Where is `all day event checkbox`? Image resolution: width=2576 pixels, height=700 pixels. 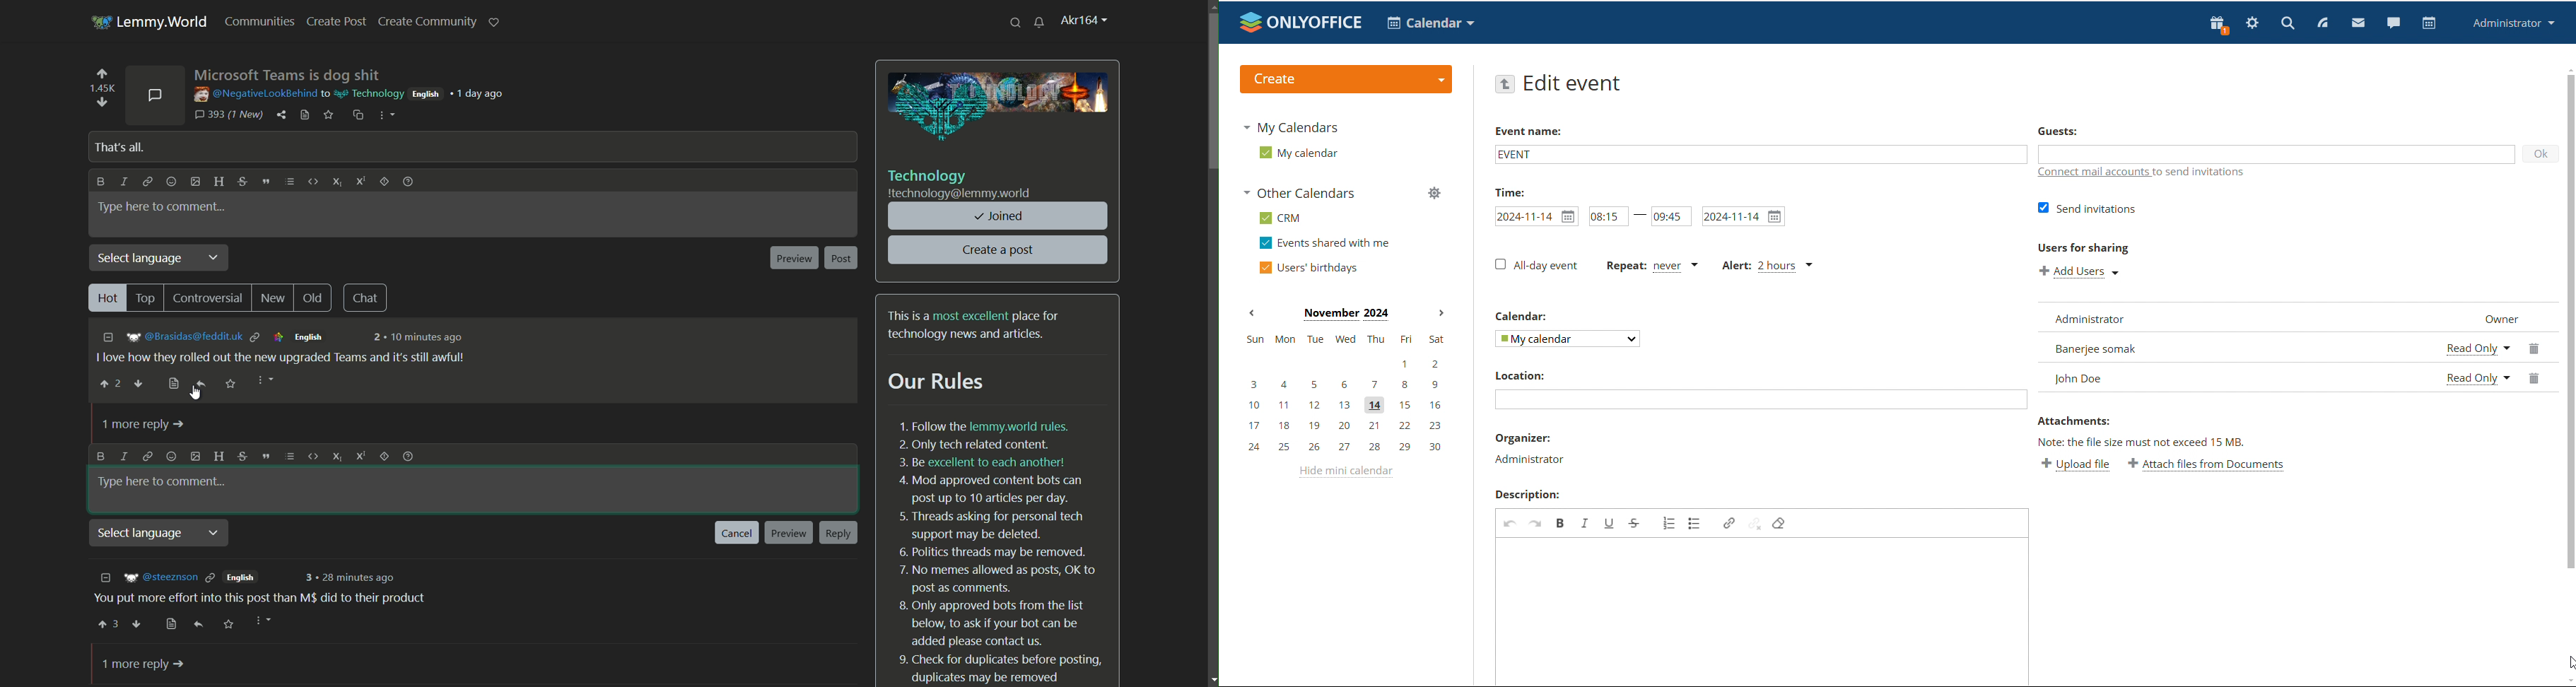
all day event checkbox is located at coordinates (1535, 265).